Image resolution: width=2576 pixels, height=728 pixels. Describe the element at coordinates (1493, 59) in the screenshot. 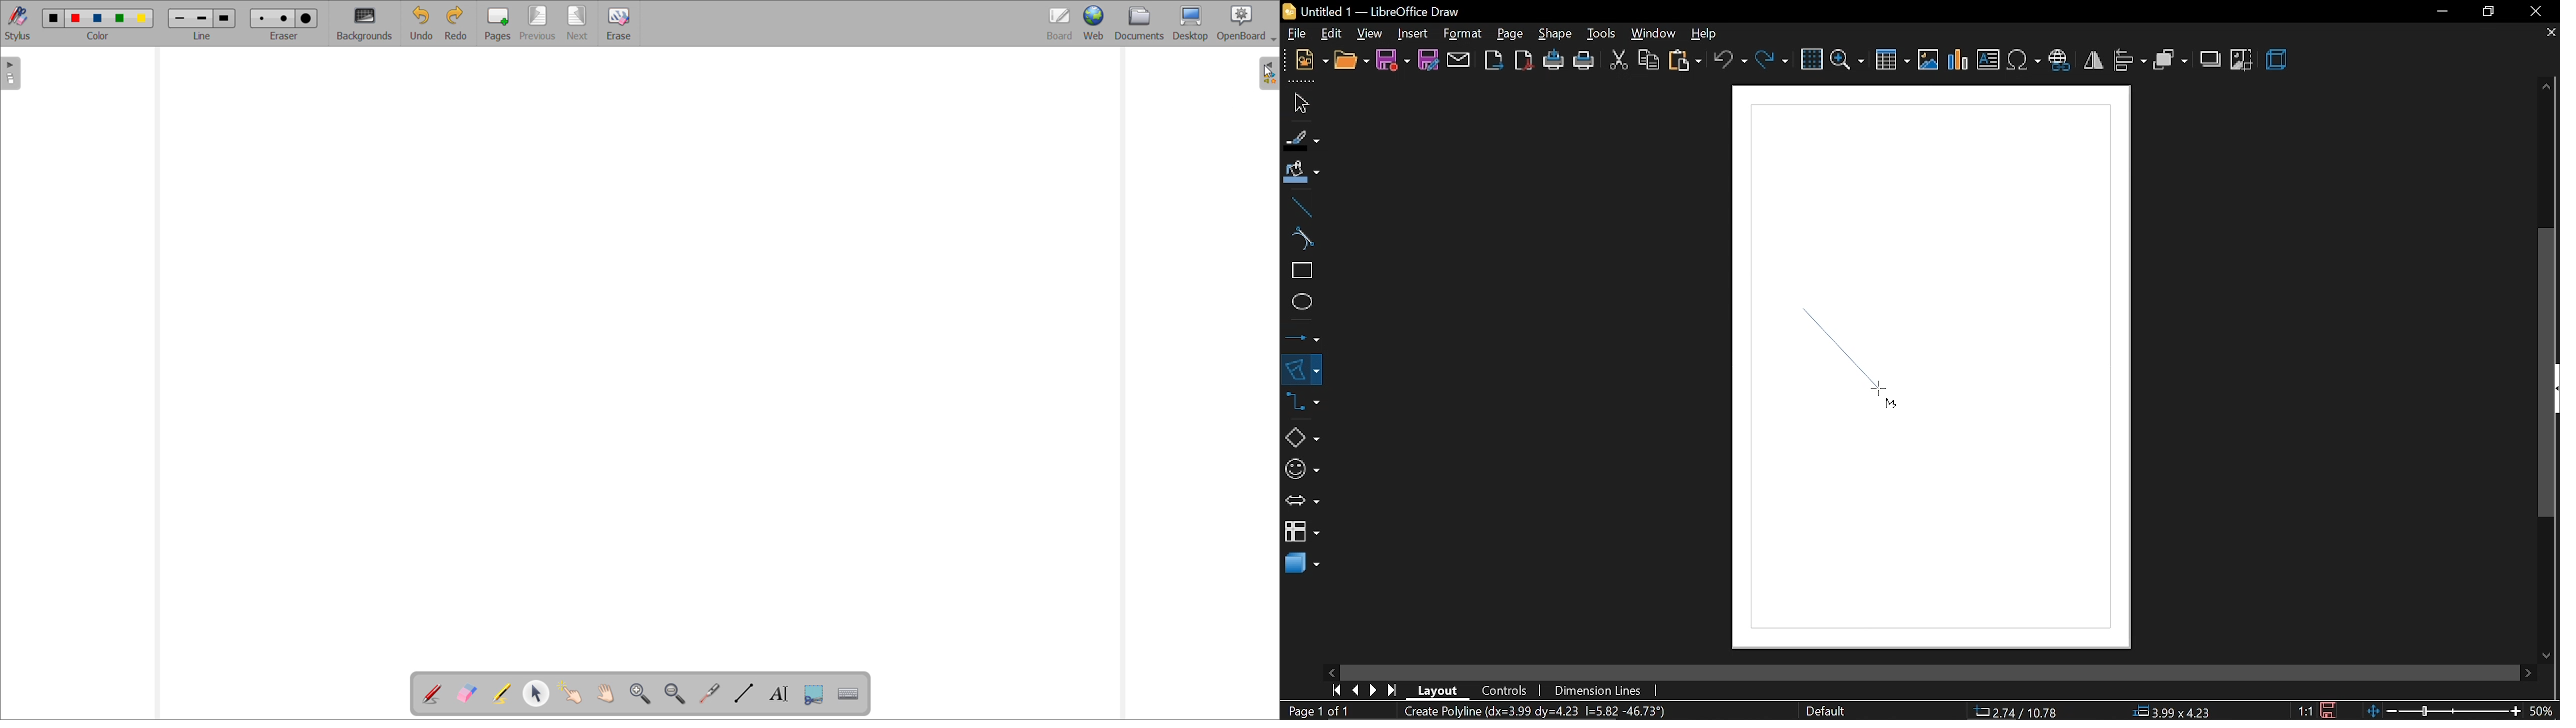

I see `export` at that location.